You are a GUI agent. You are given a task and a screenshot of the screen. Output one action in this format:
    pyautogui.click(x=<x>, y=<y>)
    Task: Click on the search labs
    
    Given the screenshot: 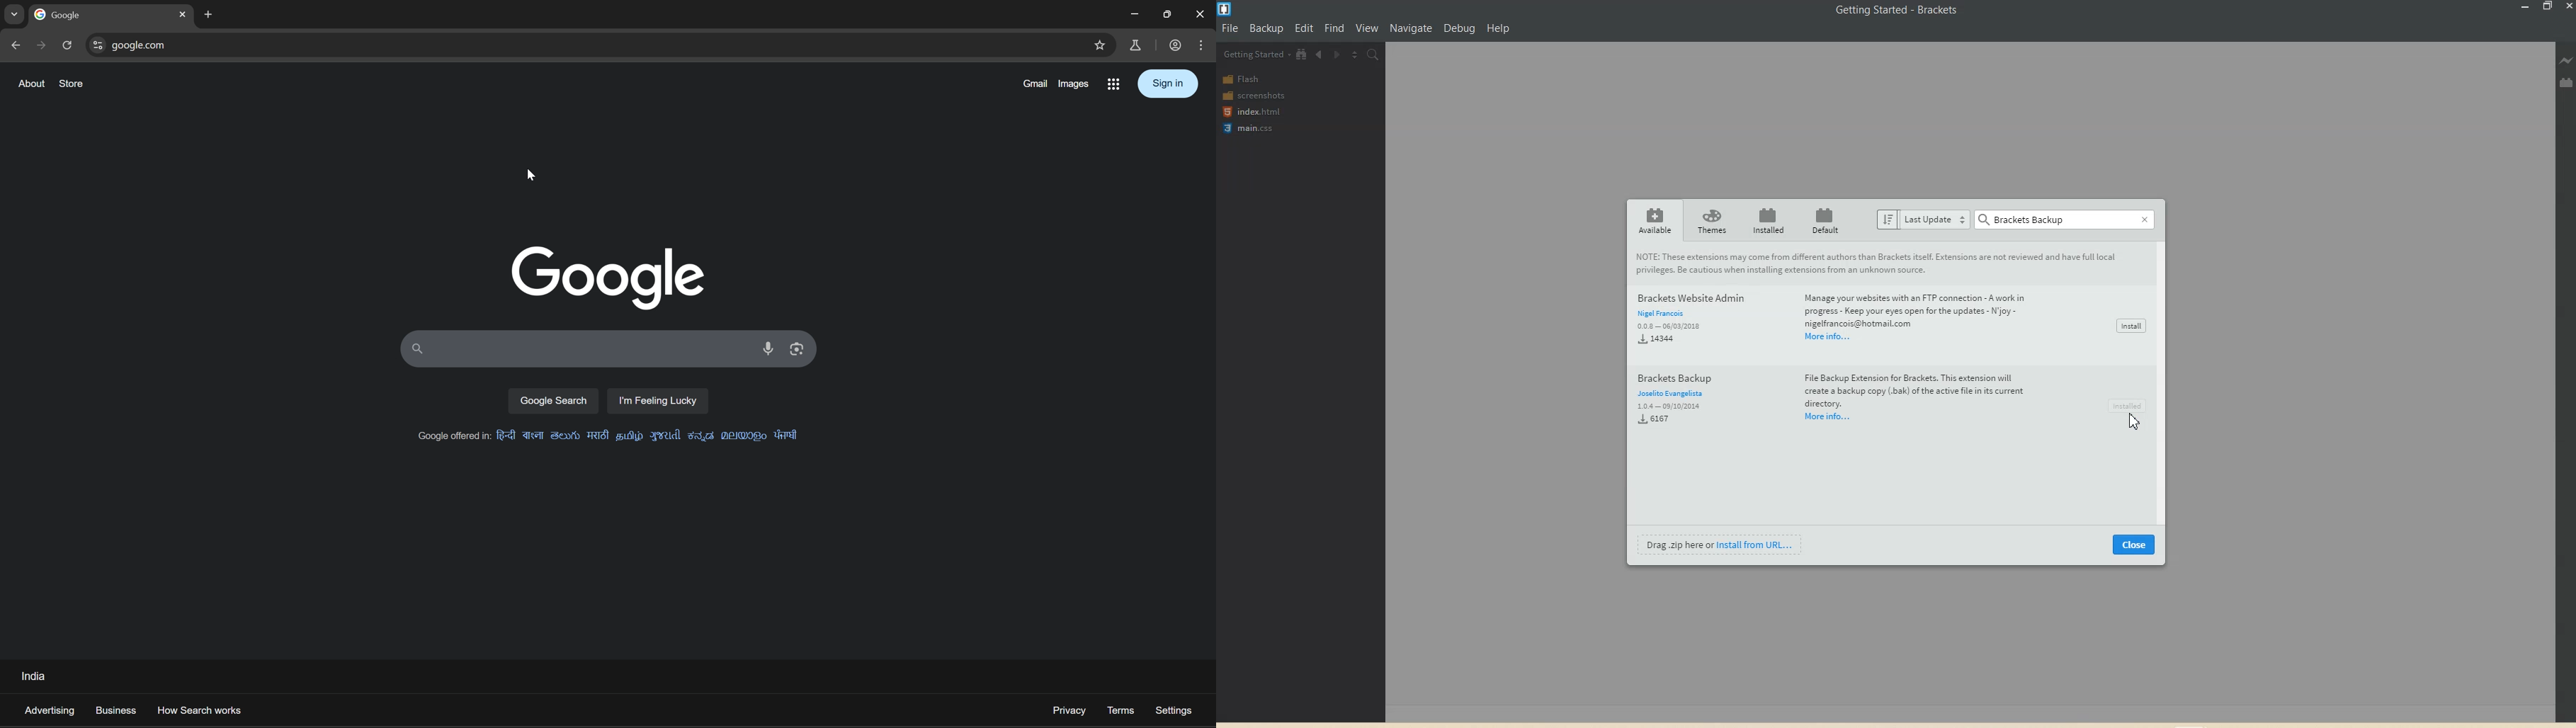 What is the action you would take?
    pyautogui.click(x=1115, y=84)
    